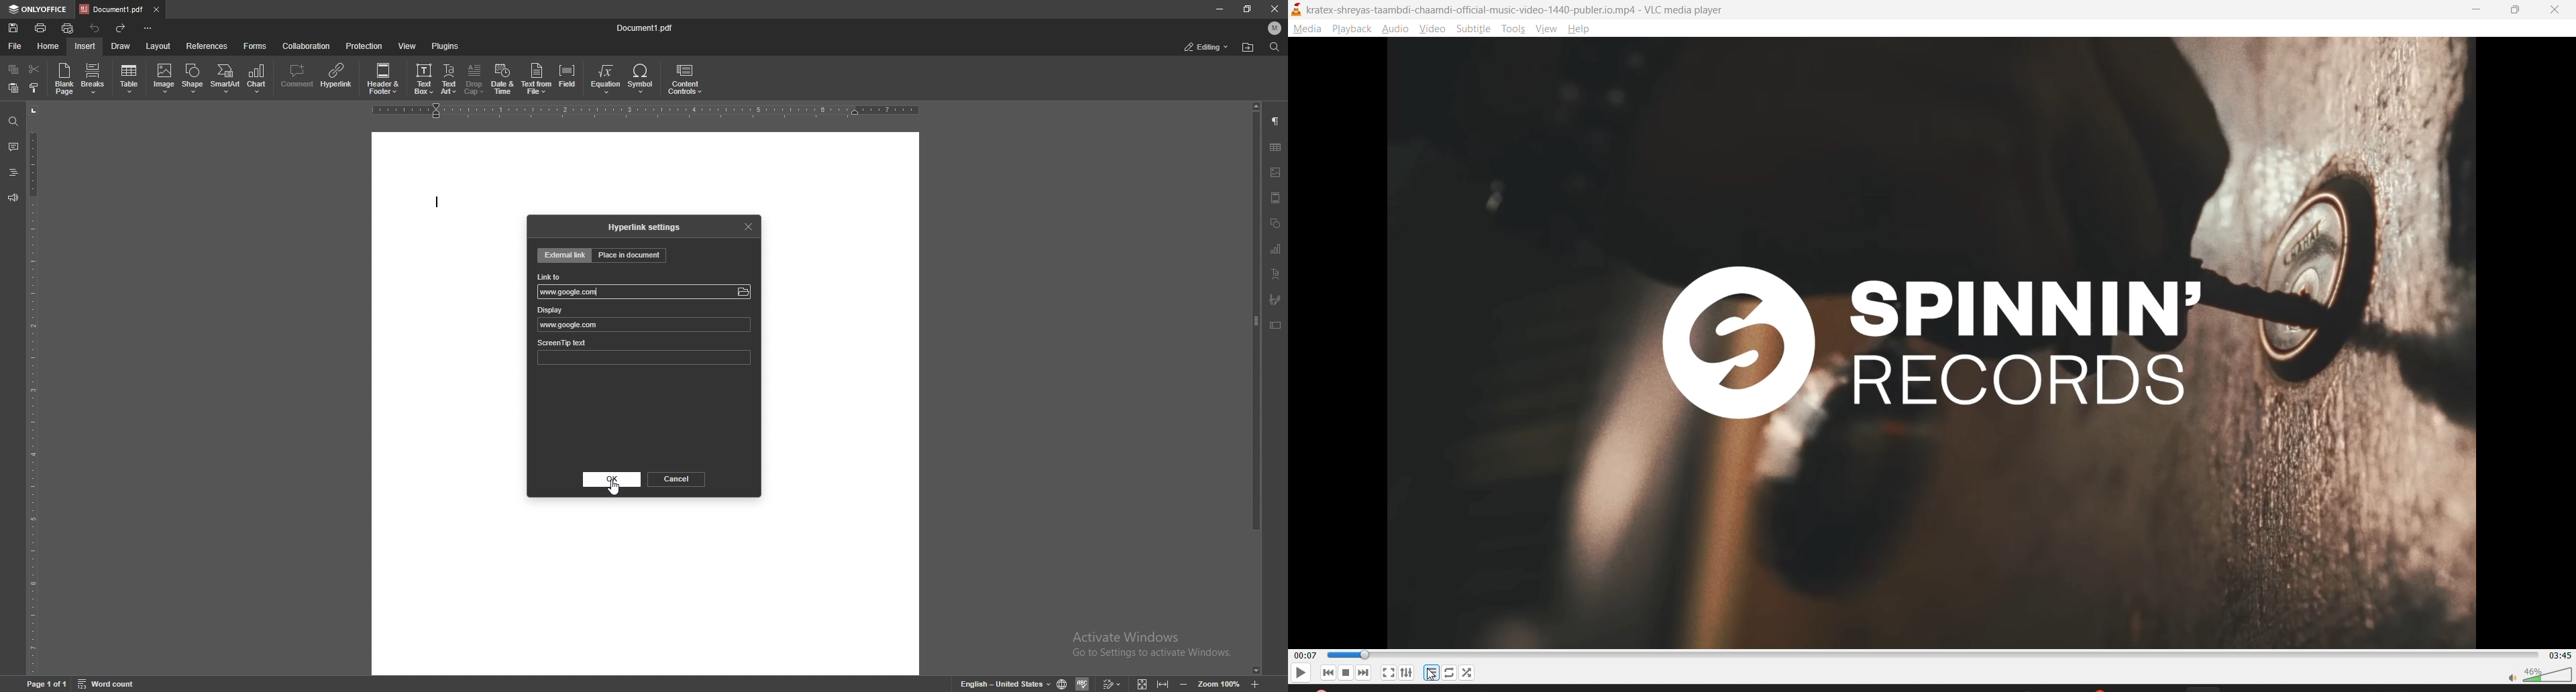  I want to click on cursor, so click(614, 487).